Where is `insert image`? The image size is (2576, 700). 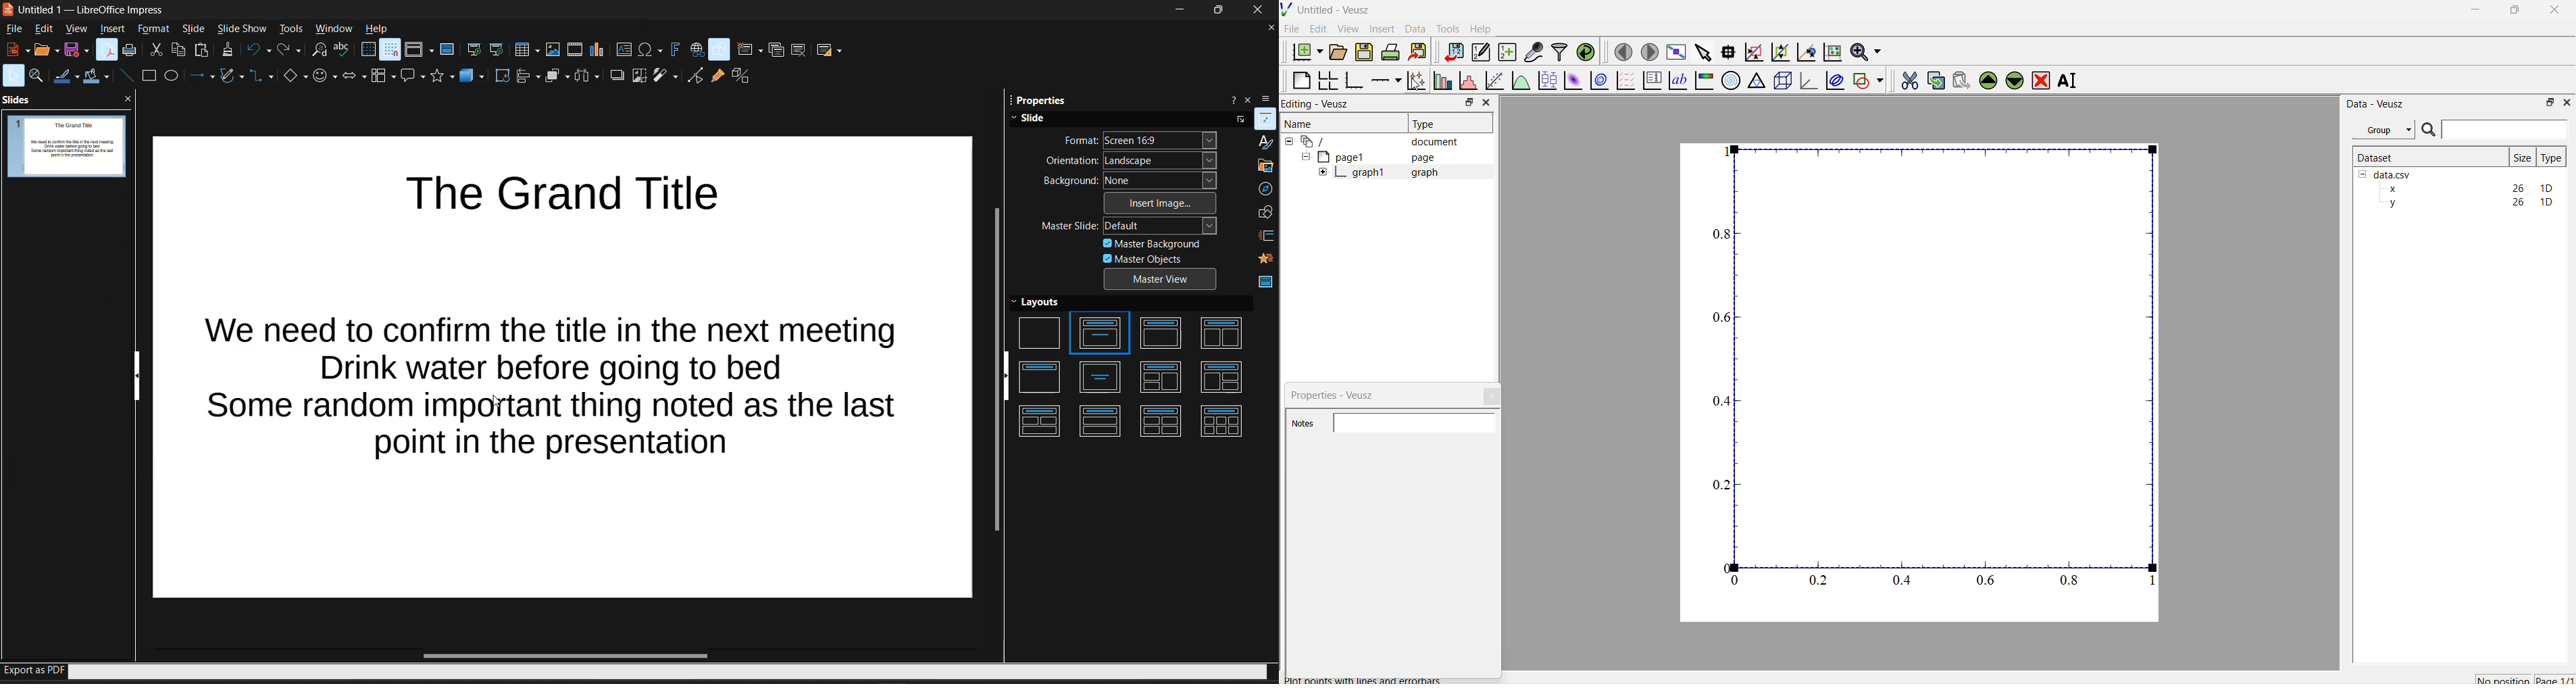 insert image is located at coordinates (1163, 203).